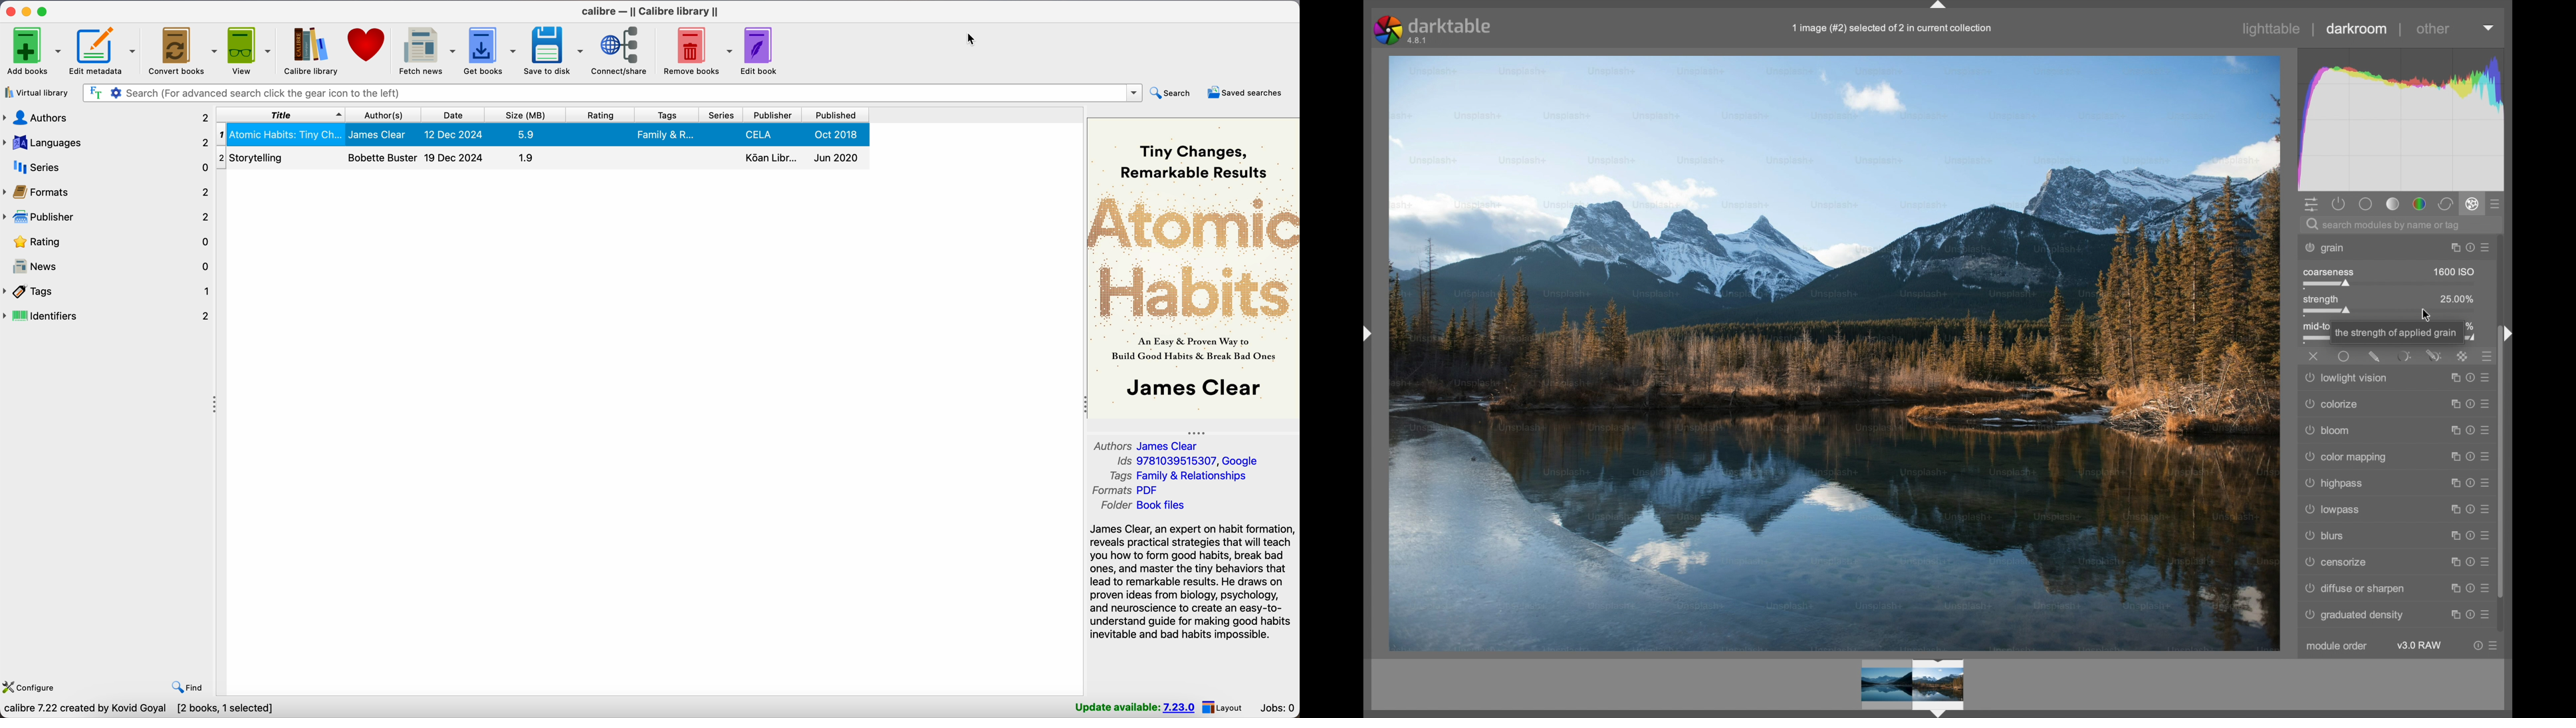 This screenshot has width=2576, height=728. What do you see at coordinates (2396, 333) in the screenshot?
I see `the strength of applied grain` at bounding box center [2396, 333].